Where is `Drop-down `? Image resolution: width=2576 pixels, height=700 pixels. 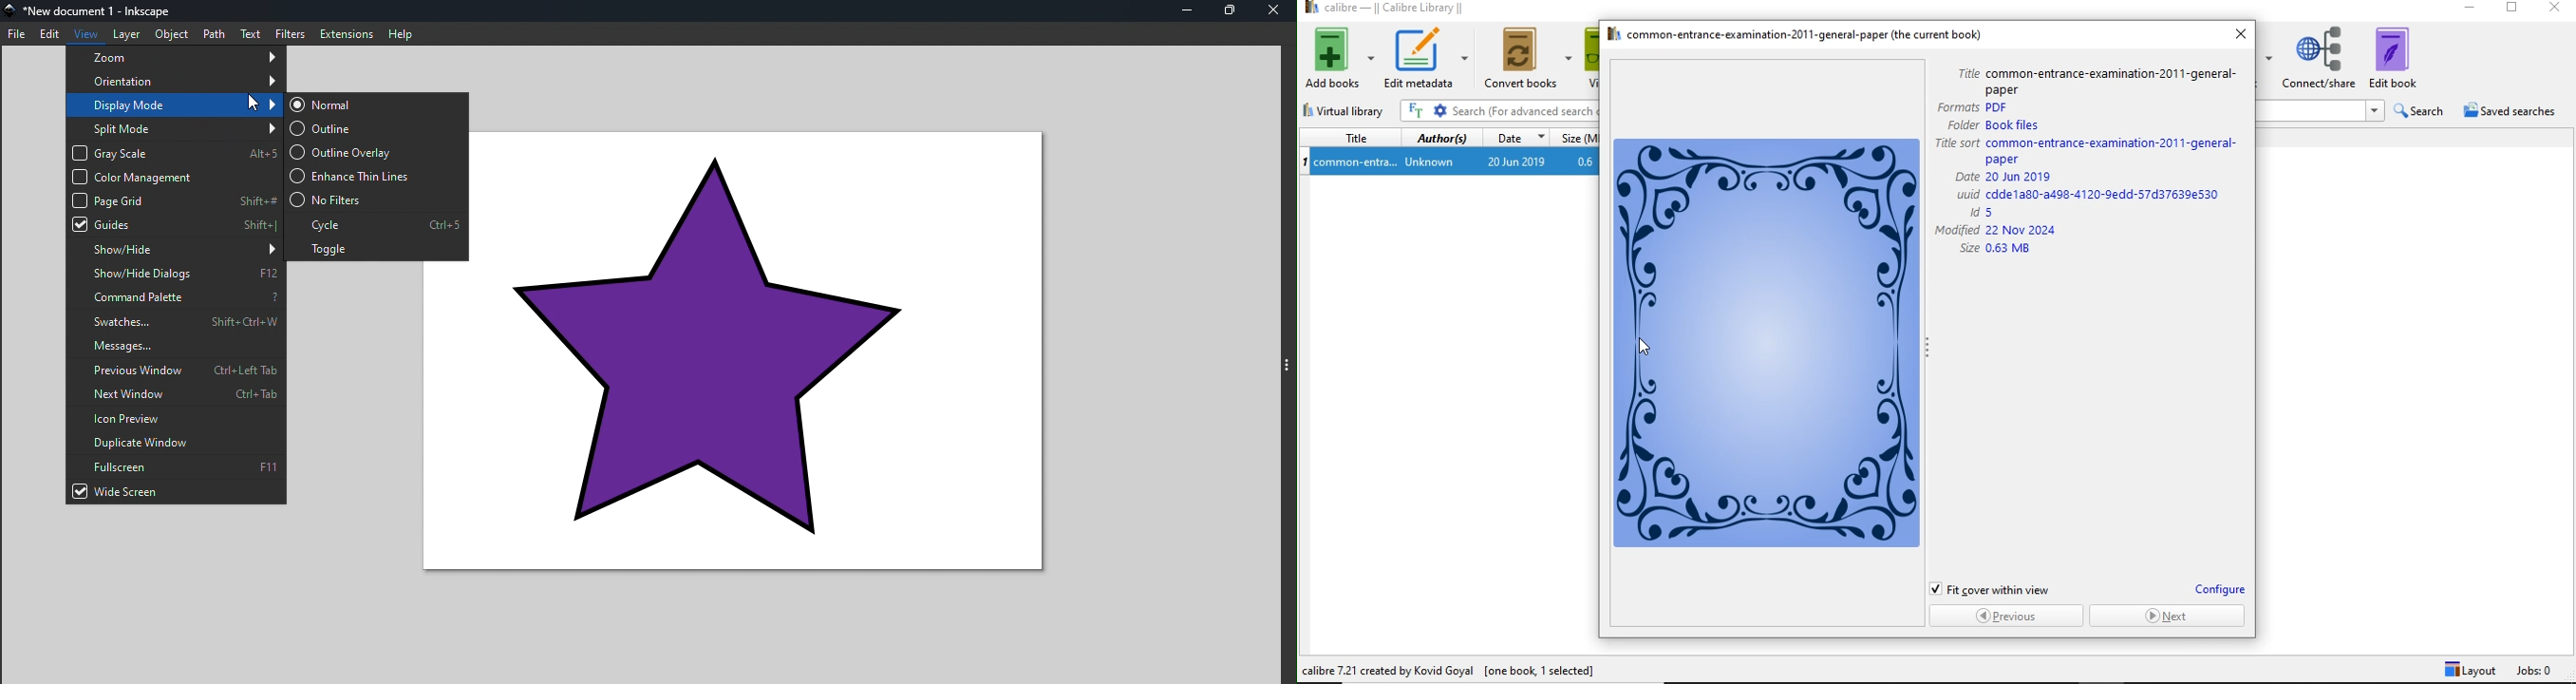 Drop-down  is located at coordinates (2374, 111).